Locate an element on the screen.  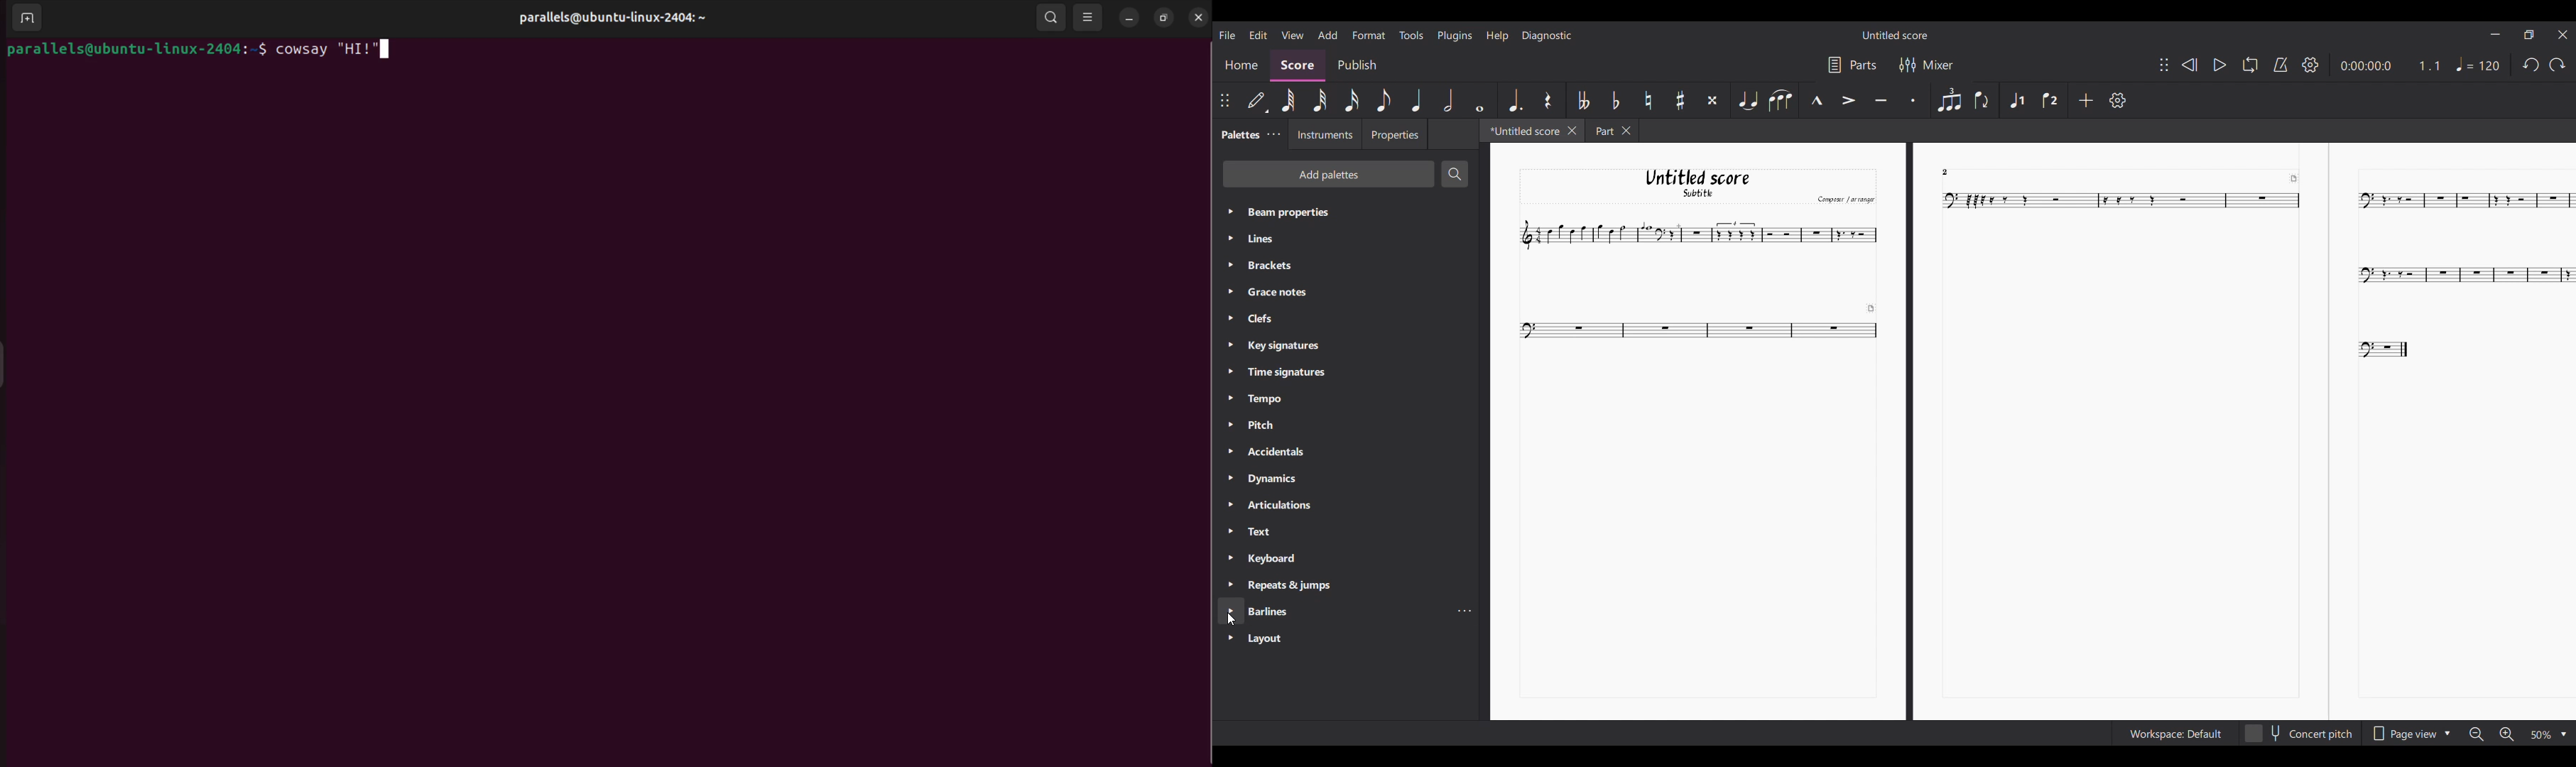
Play is located at coordinates (2219, 65).